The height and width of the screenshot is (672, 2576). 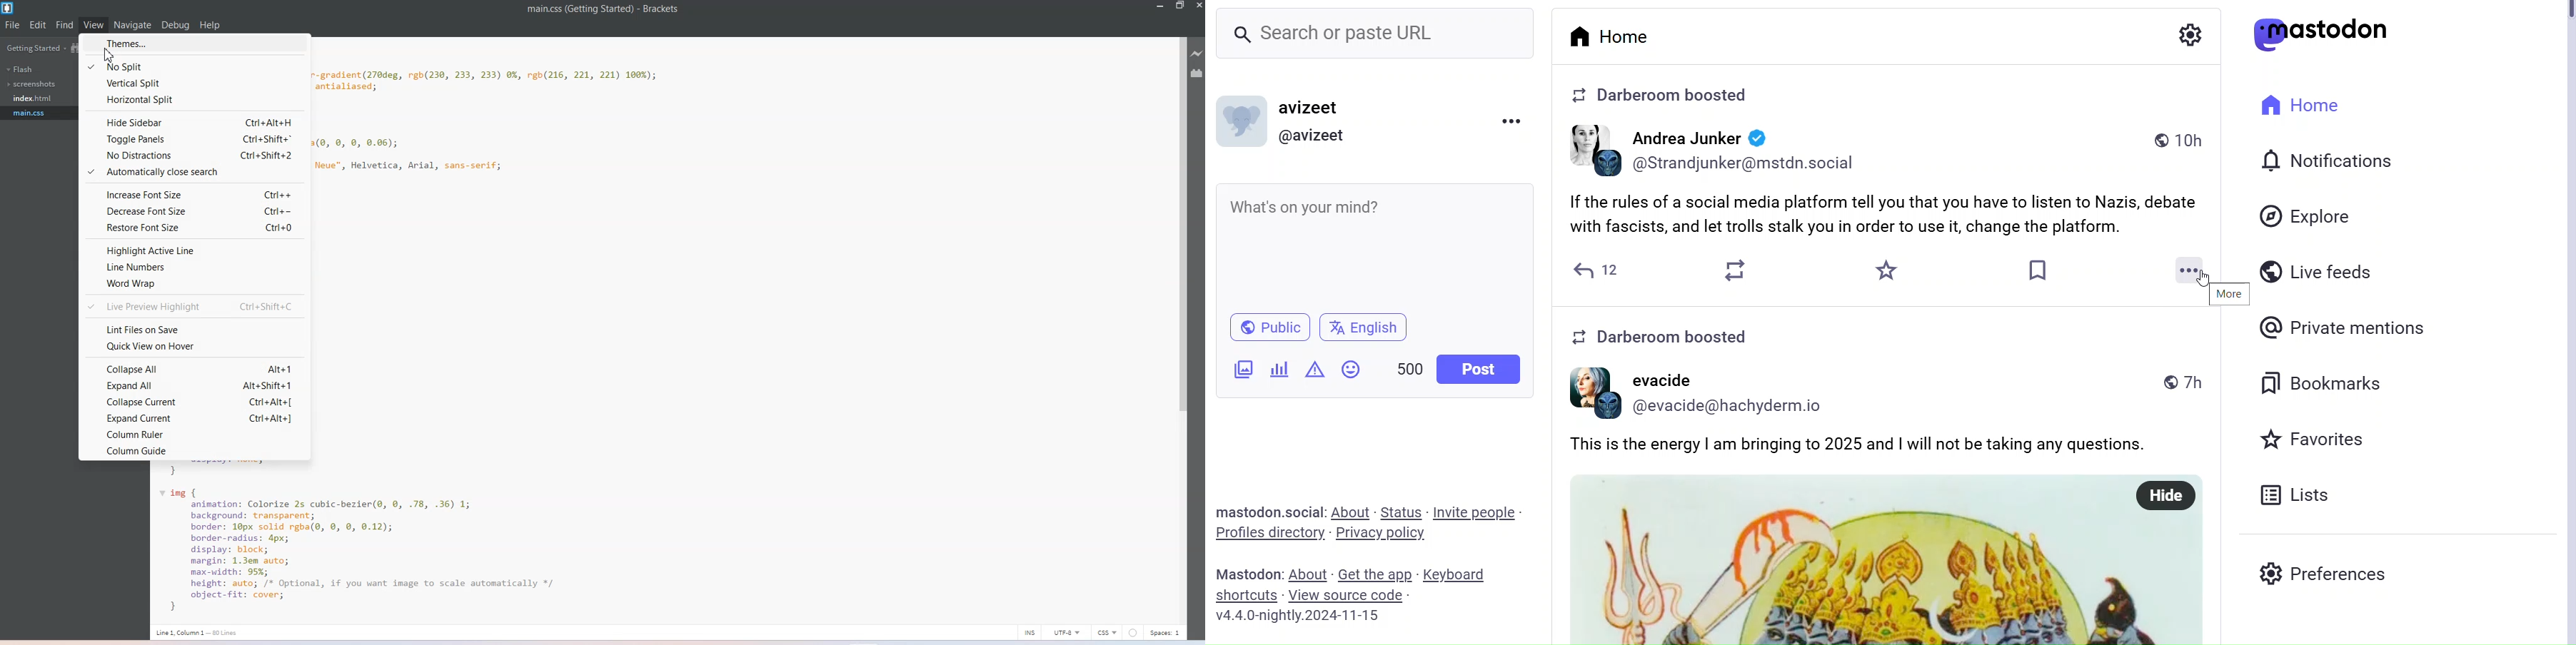 I want to click on time, so click(x=2175, y=142).